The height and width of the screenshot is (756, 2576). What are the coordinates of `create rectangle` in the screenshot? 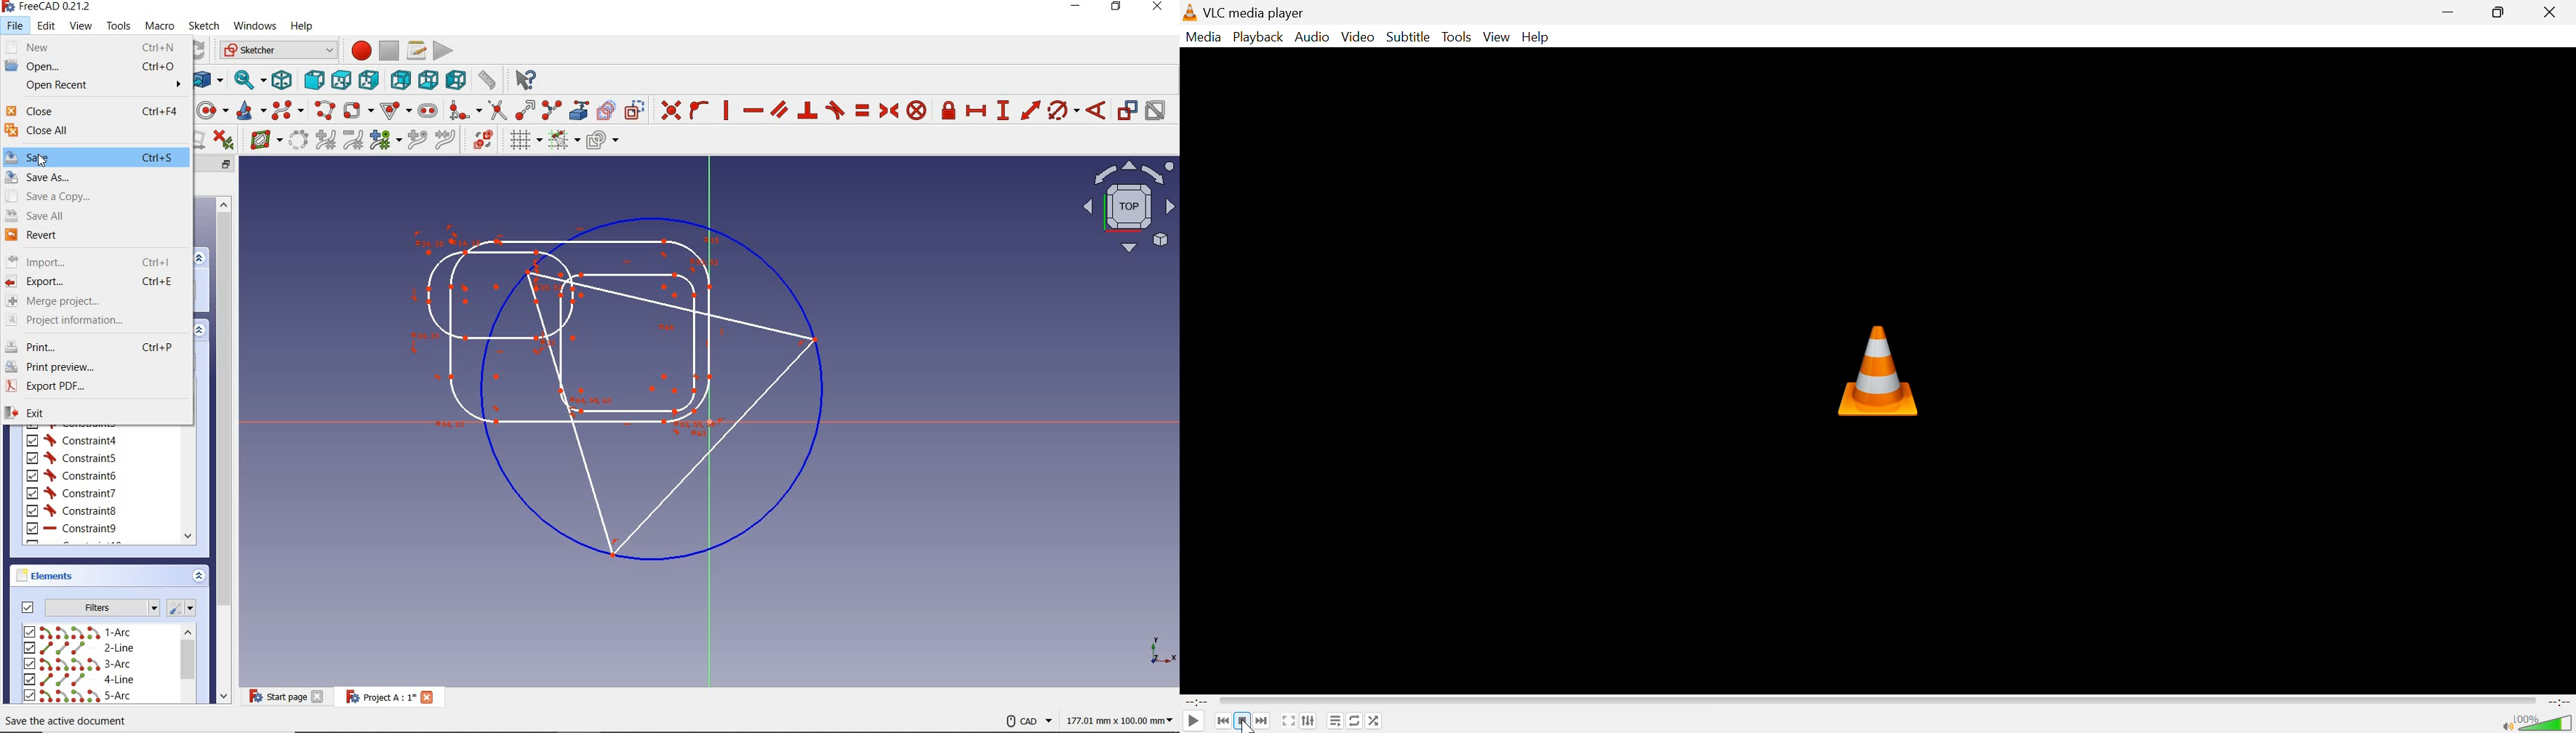 It's located at (357, 110).